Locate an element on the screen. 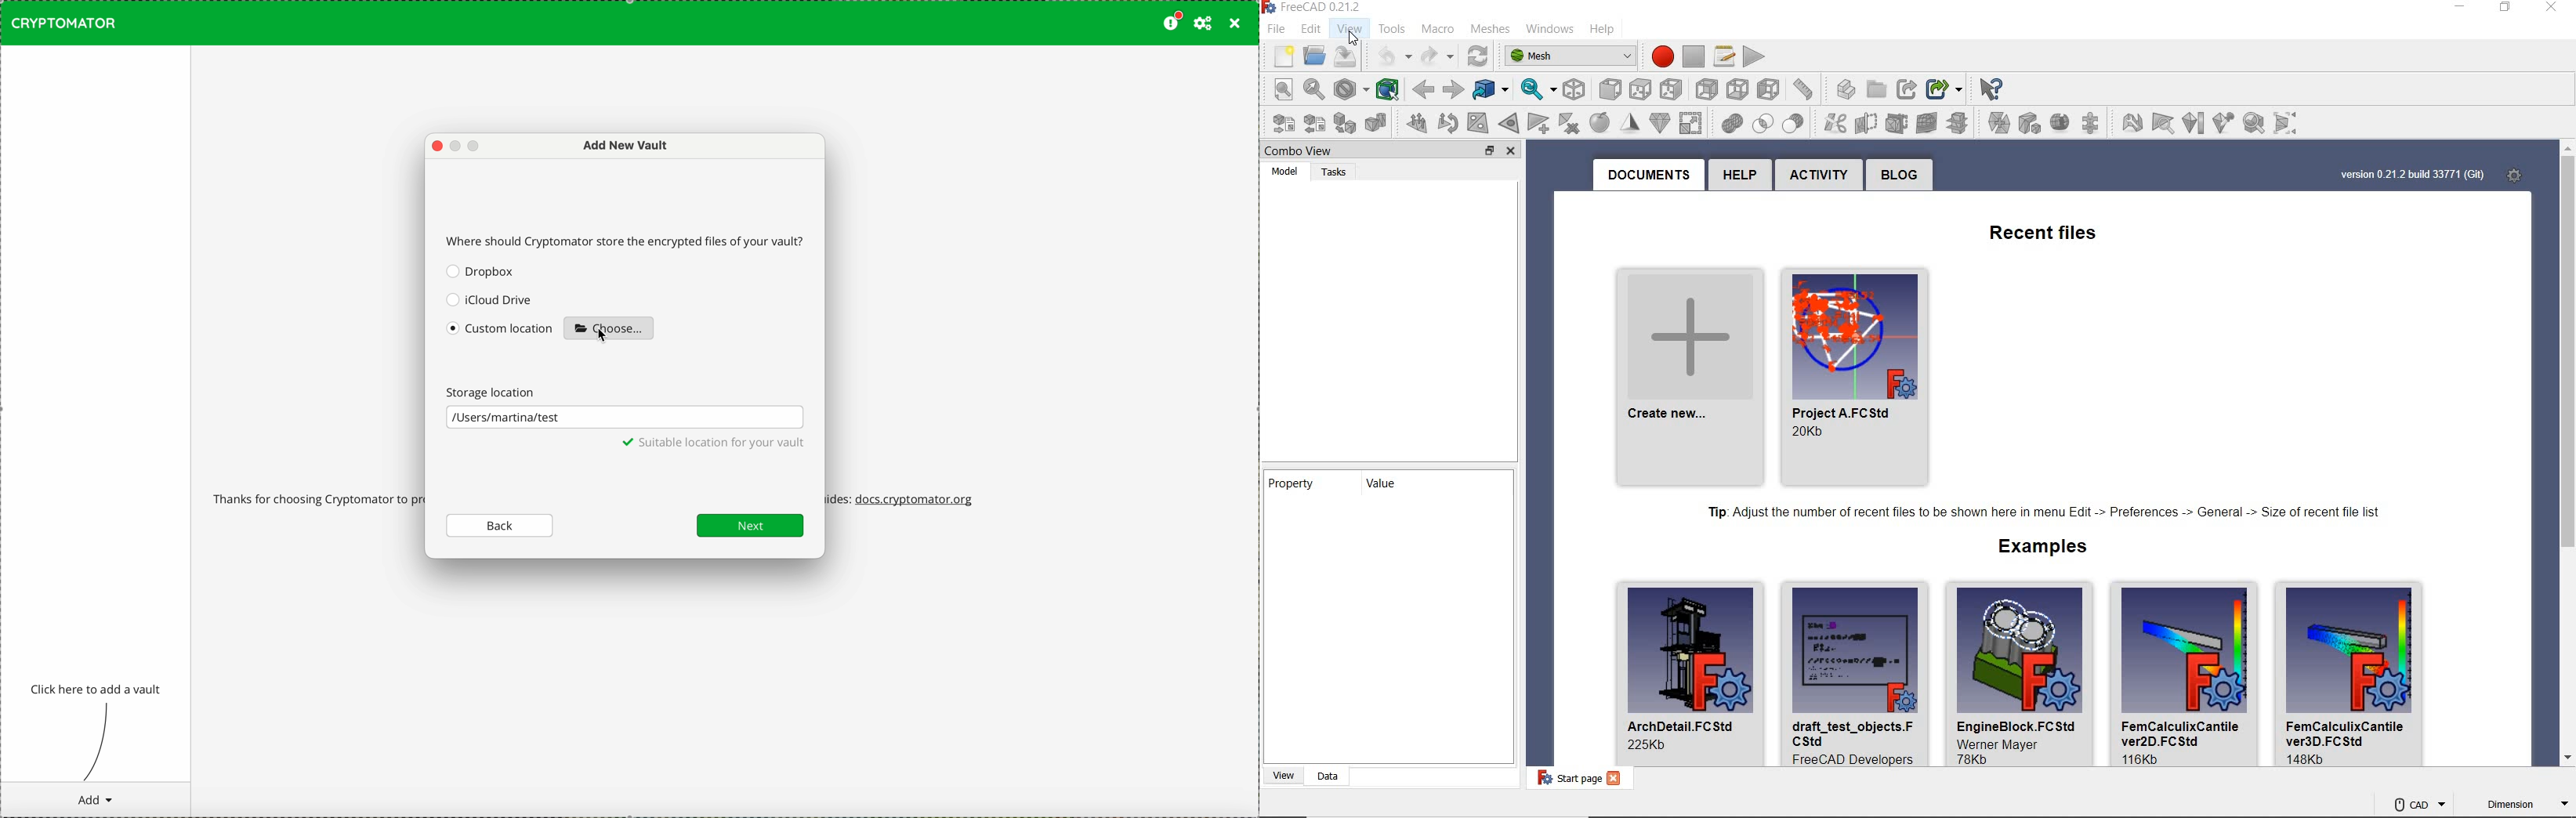 This screenshot has height=840, width=2576. dimension is located at coordinates (2517, 804).